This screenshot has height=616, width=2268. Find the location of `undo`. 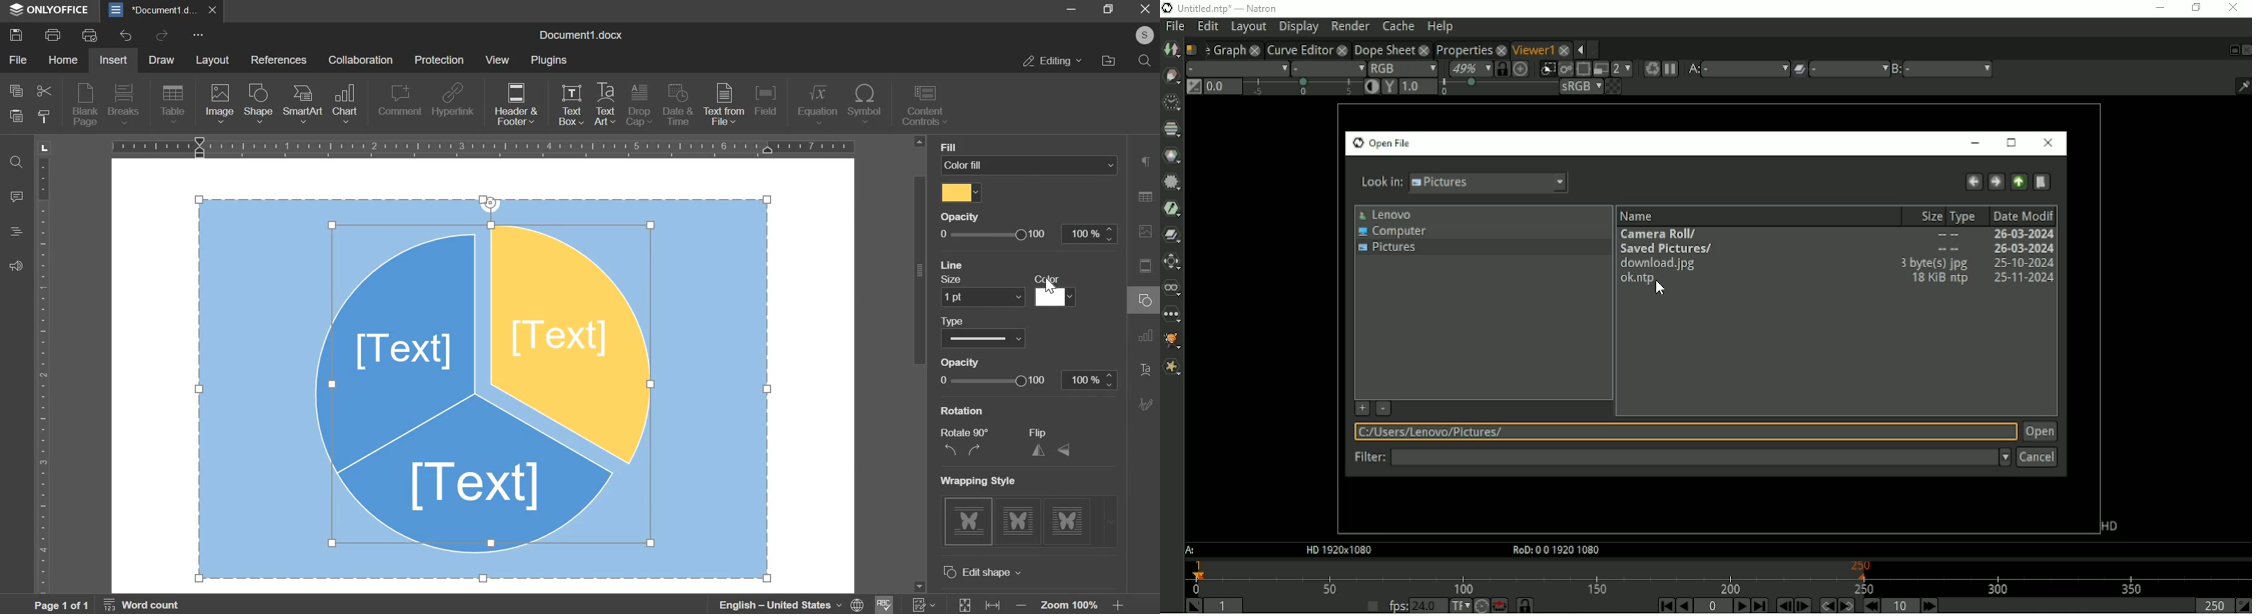

undo is located at coordinates (126, 36).